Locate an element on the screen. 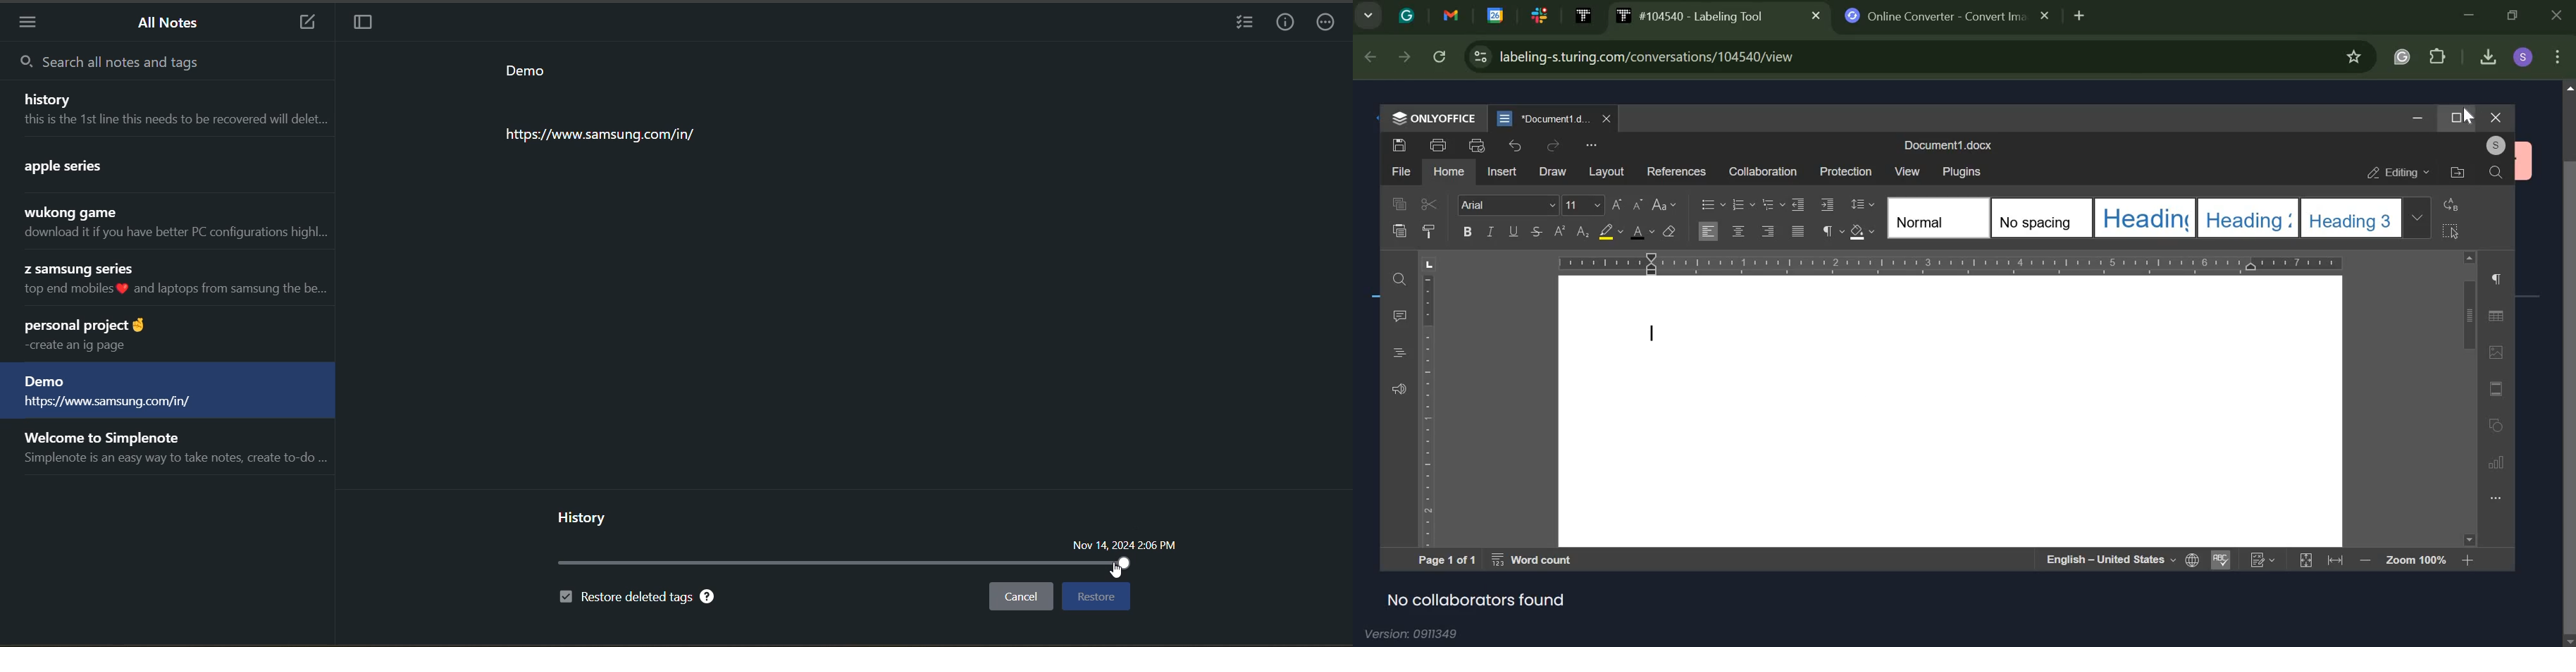  note title and preview is located at coordinates (168, 281).